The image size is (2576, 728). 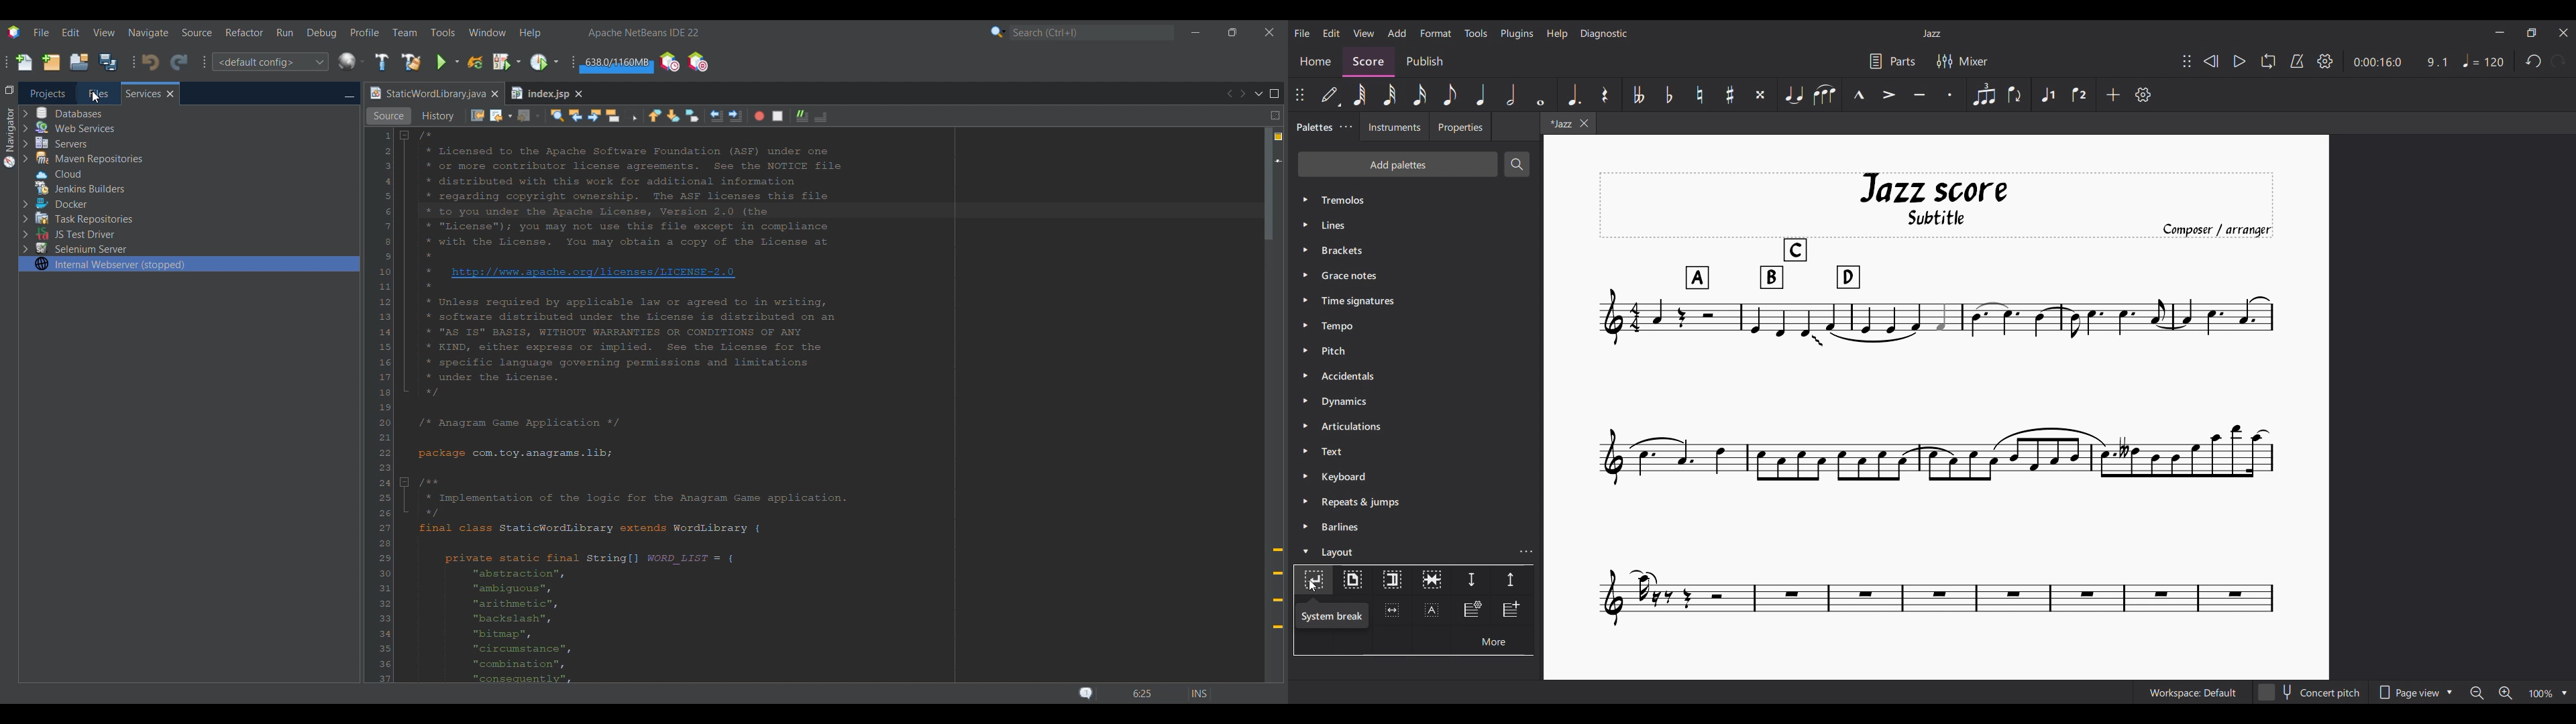 I want to click on Toggle natural, so click(x=1700, y=95).